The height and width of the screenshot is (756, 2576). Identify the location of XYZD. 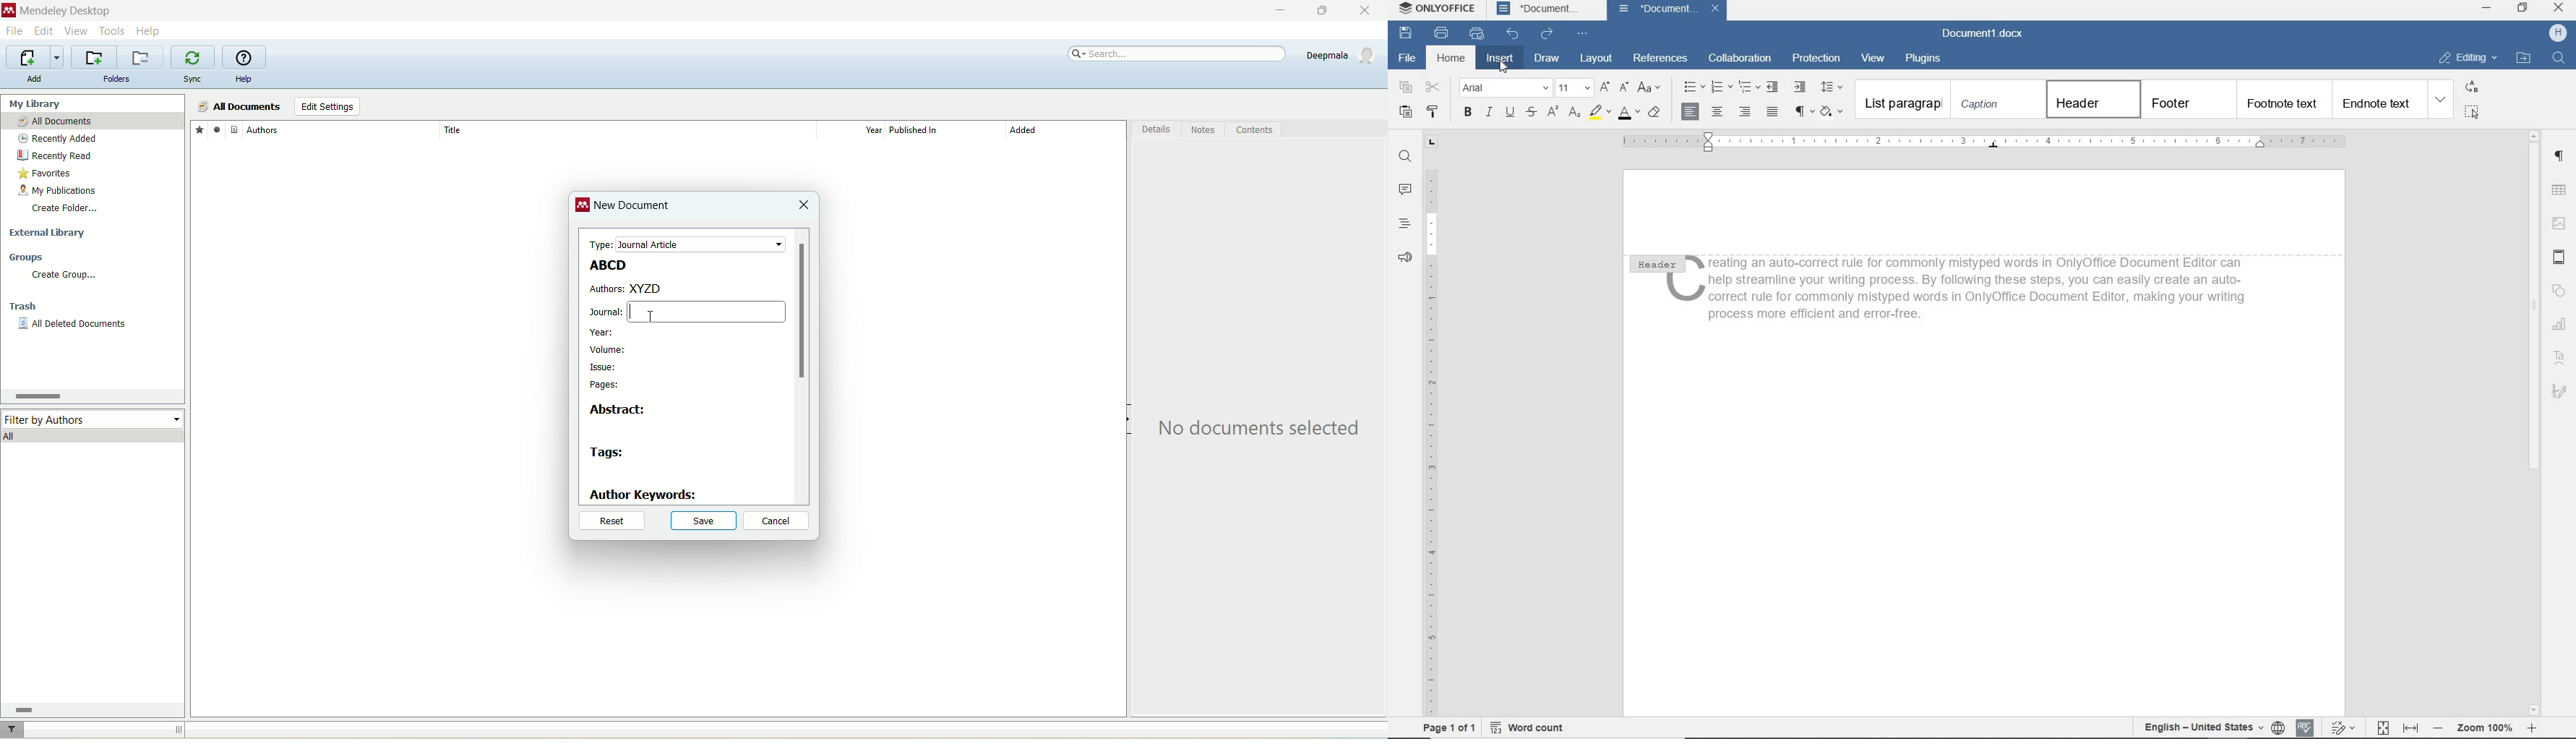
(708, 289).